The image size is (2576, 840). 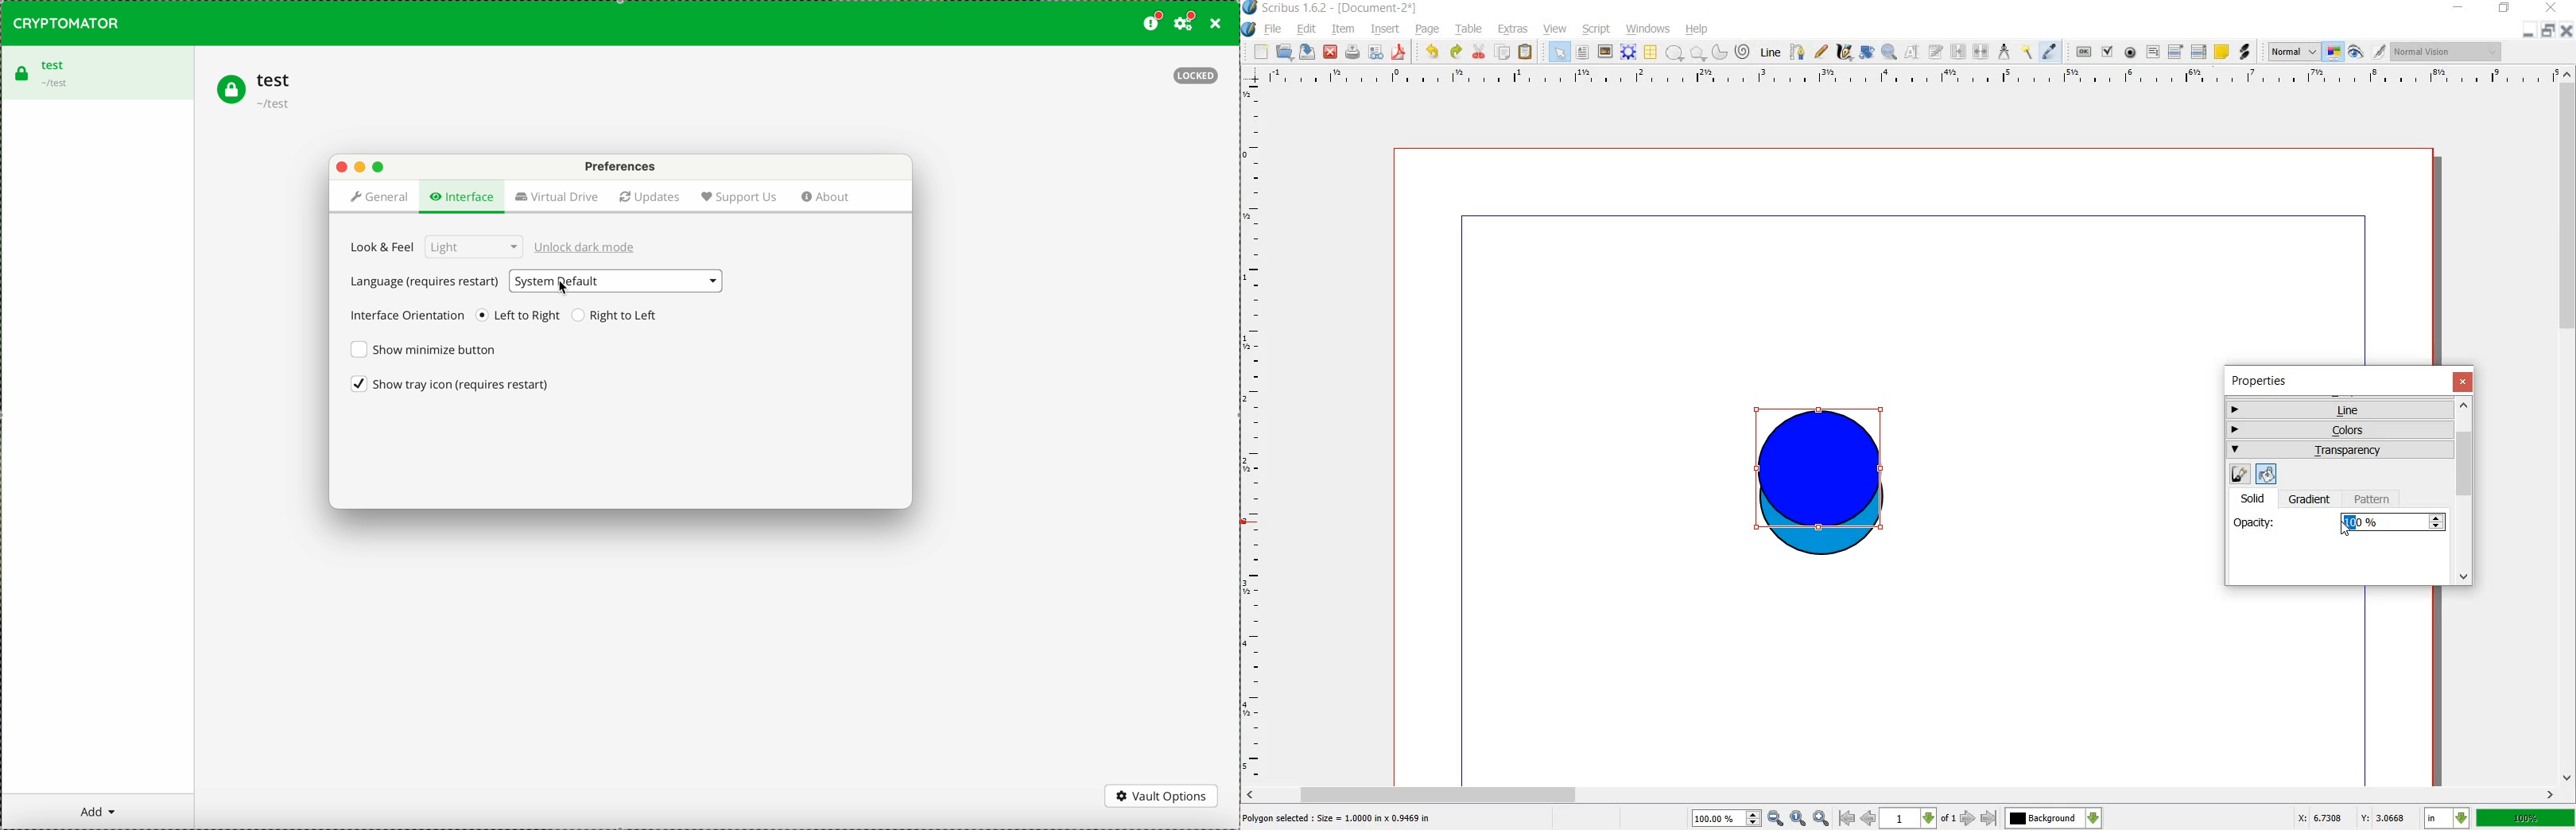 I want to click on link annotation, so click(x=2244, y=51).